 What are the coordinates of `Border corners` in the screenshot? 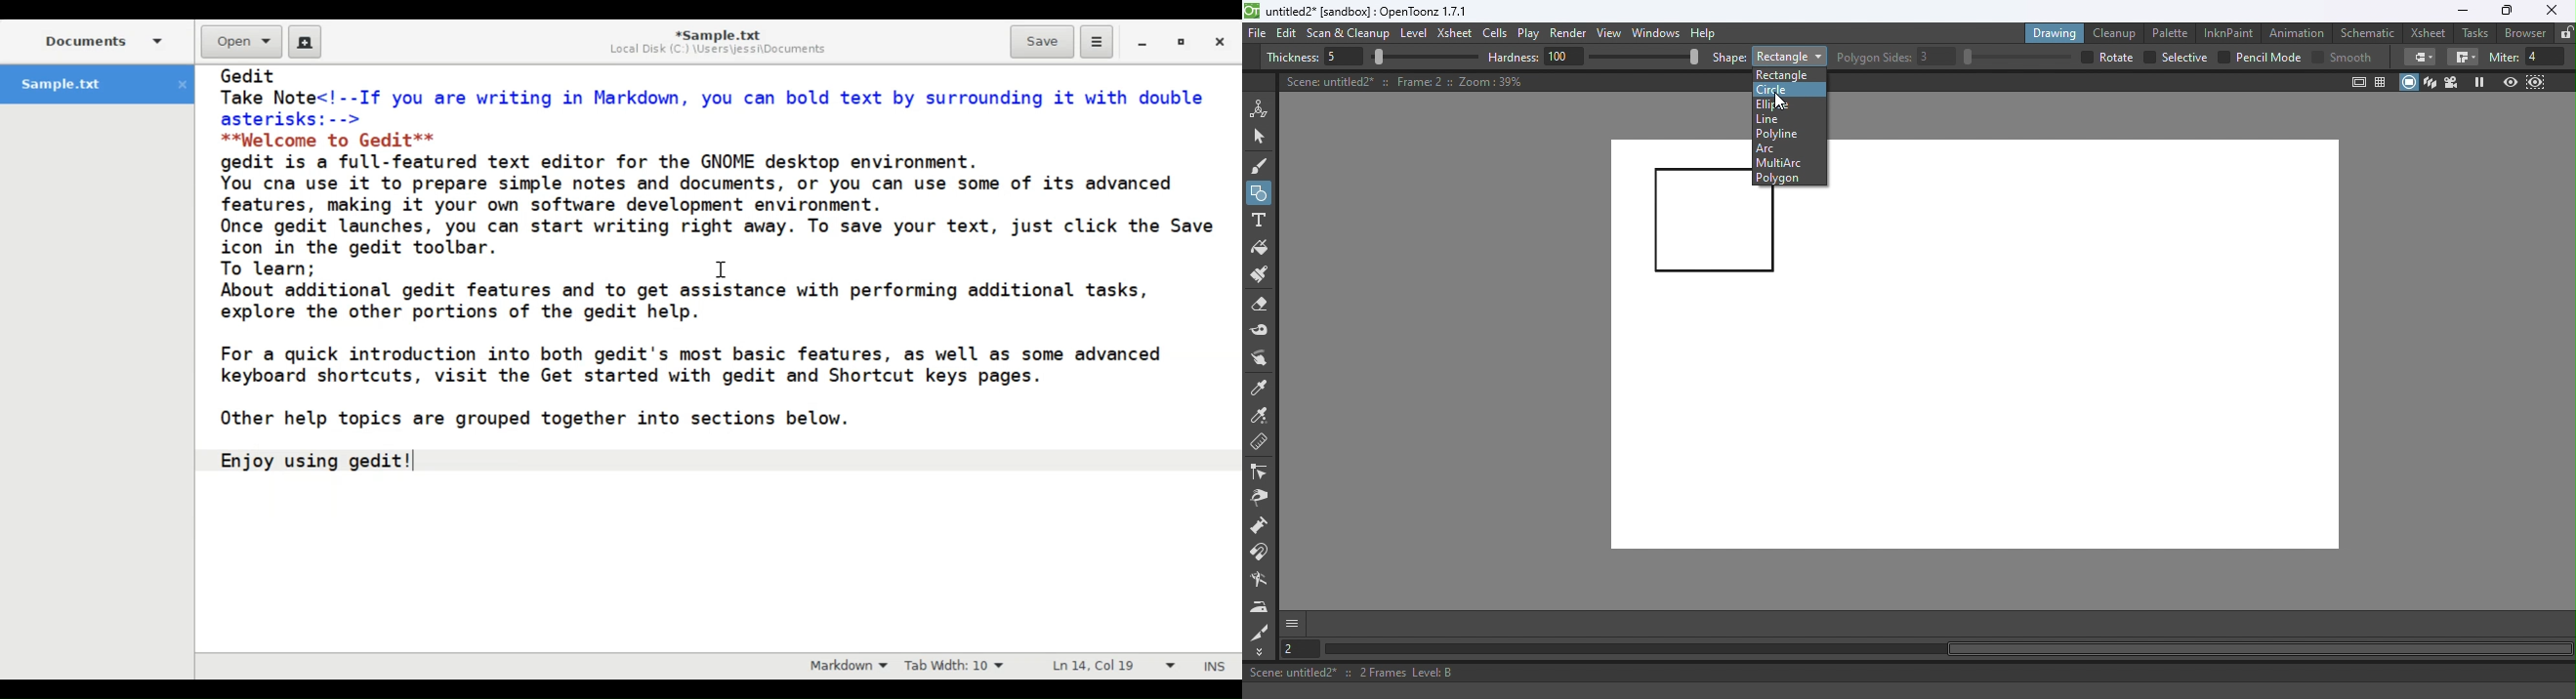 It's located at (2463, 58).